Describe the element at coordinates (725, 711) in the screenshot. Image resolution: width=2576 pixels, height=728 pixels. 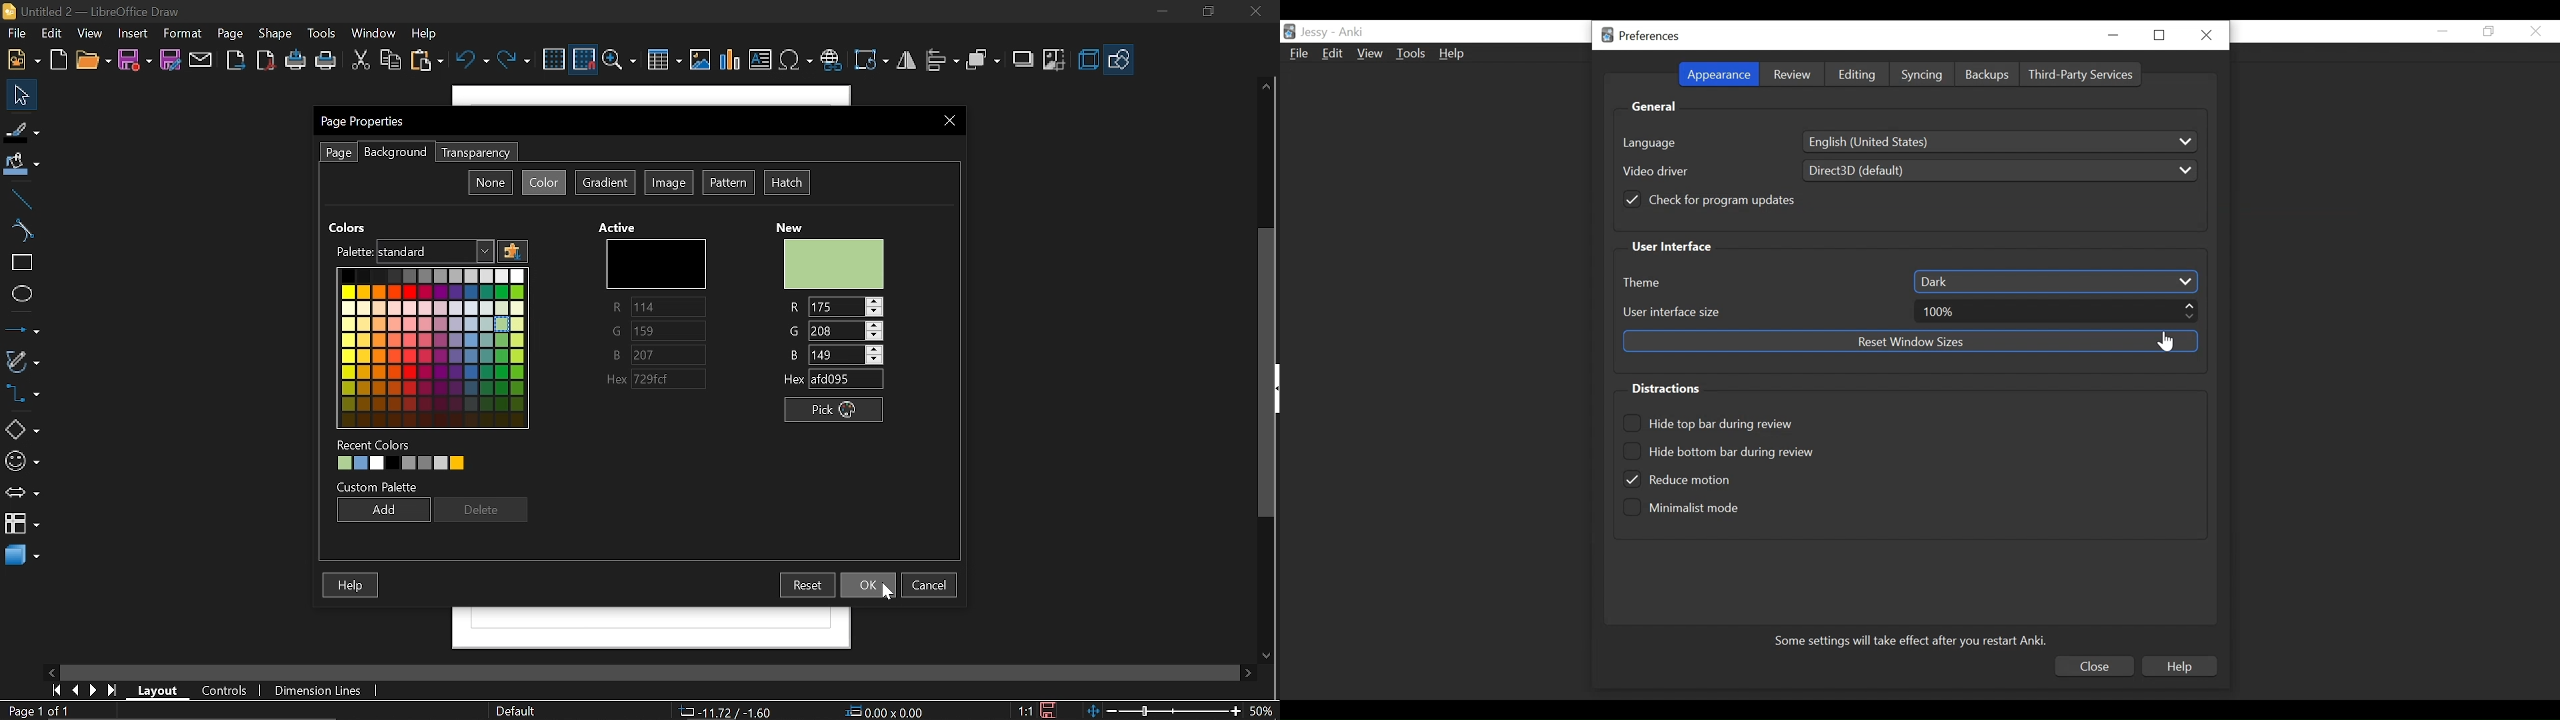
I see `Co-ordinate` at that location.